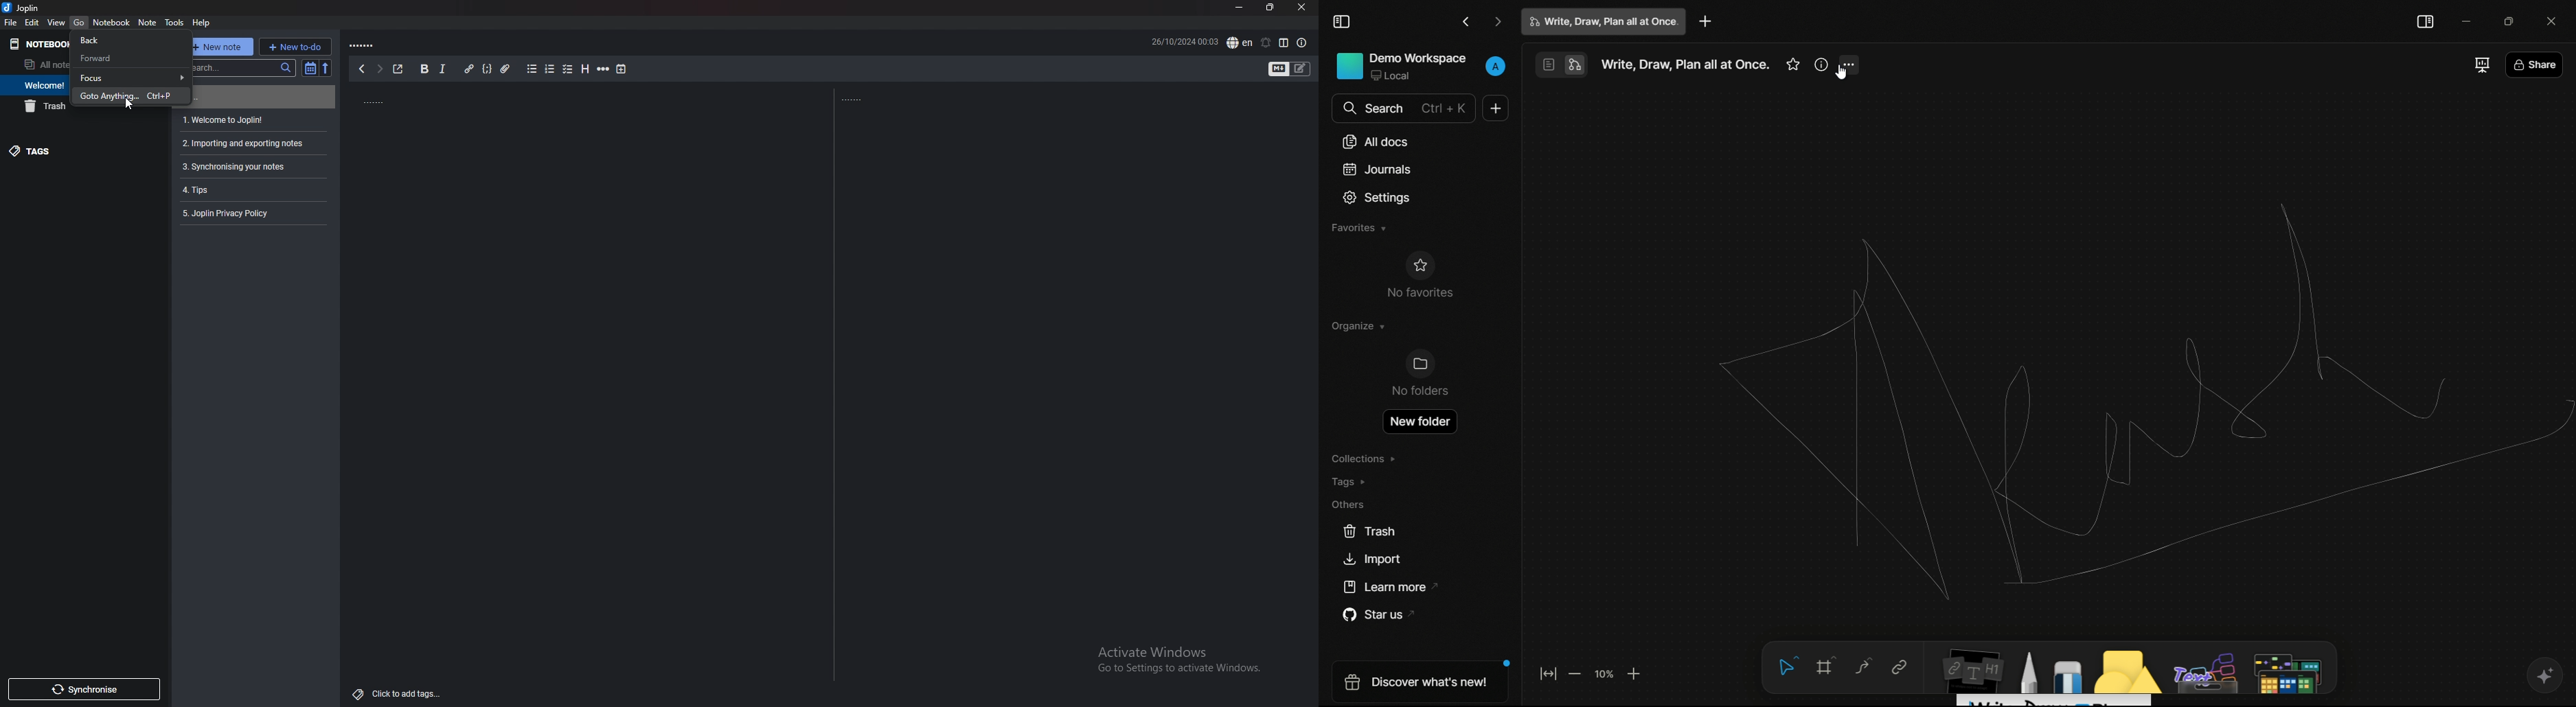 The height and width of the screenshot is (728, 2576). Describe the element at coordinates (2544, 677) in the screenshot. I see `ai support` at that location.